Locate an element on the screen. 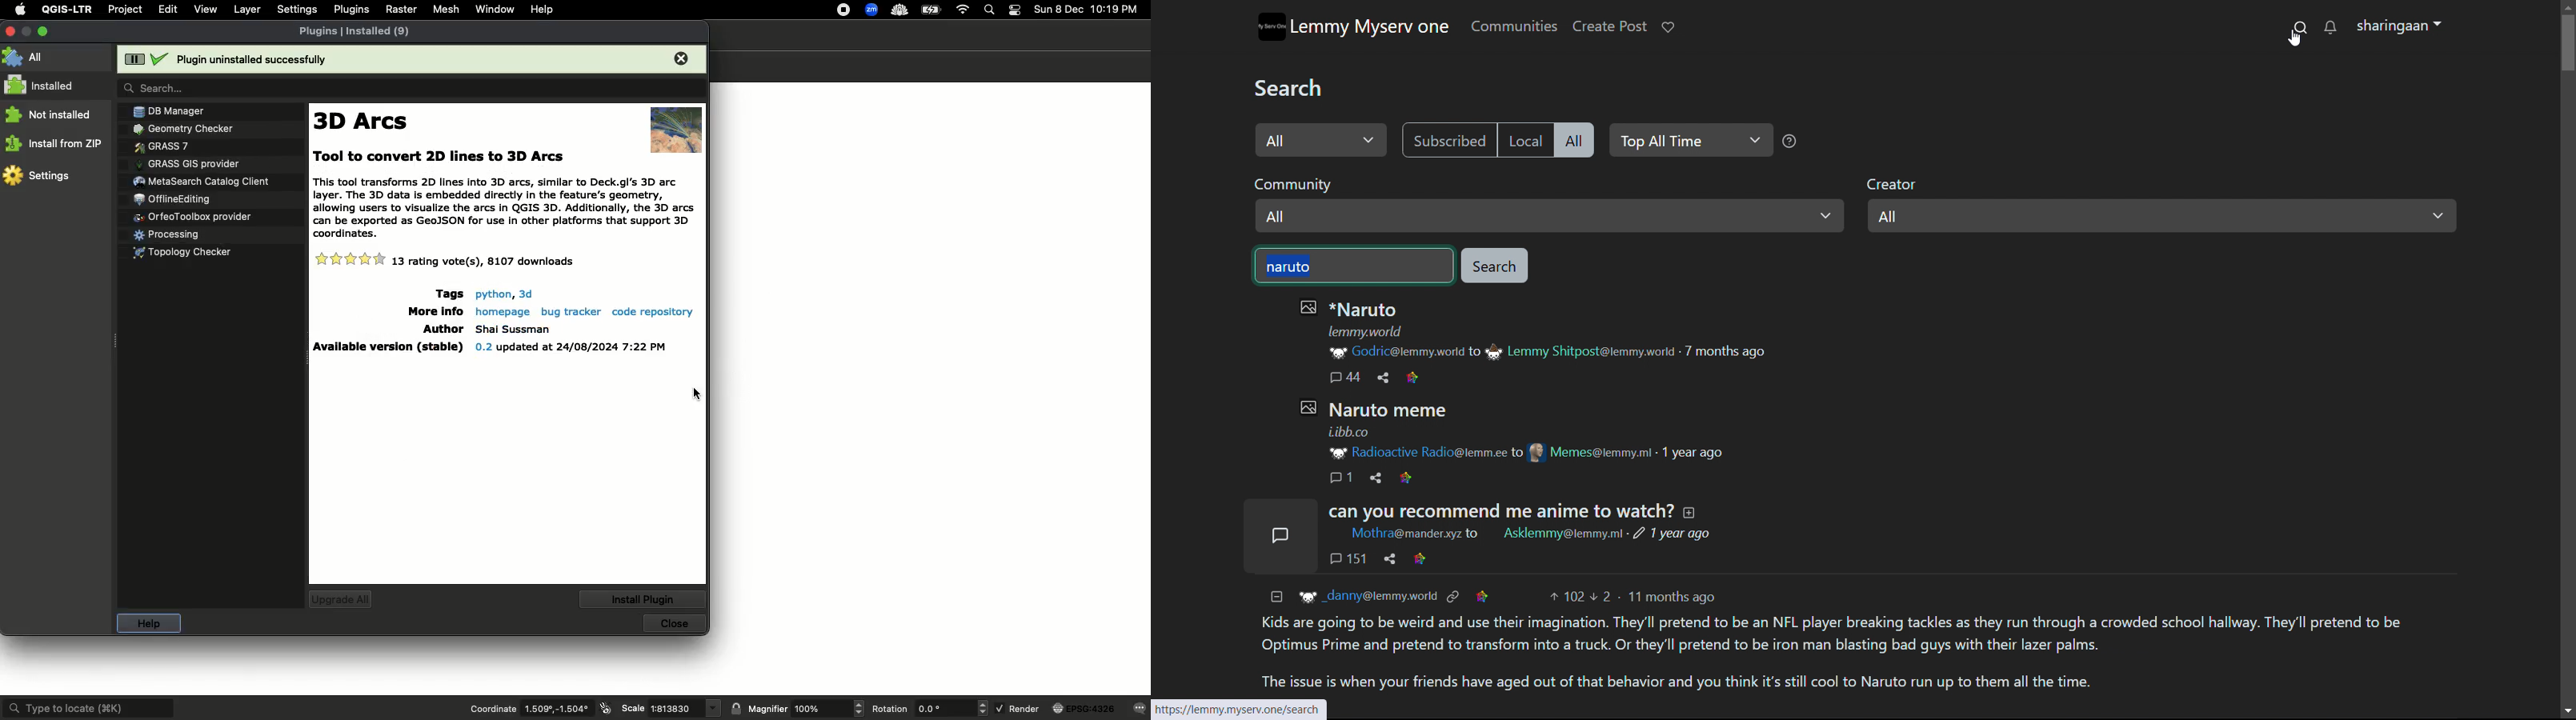  local is located at coordinates (1523, 139).